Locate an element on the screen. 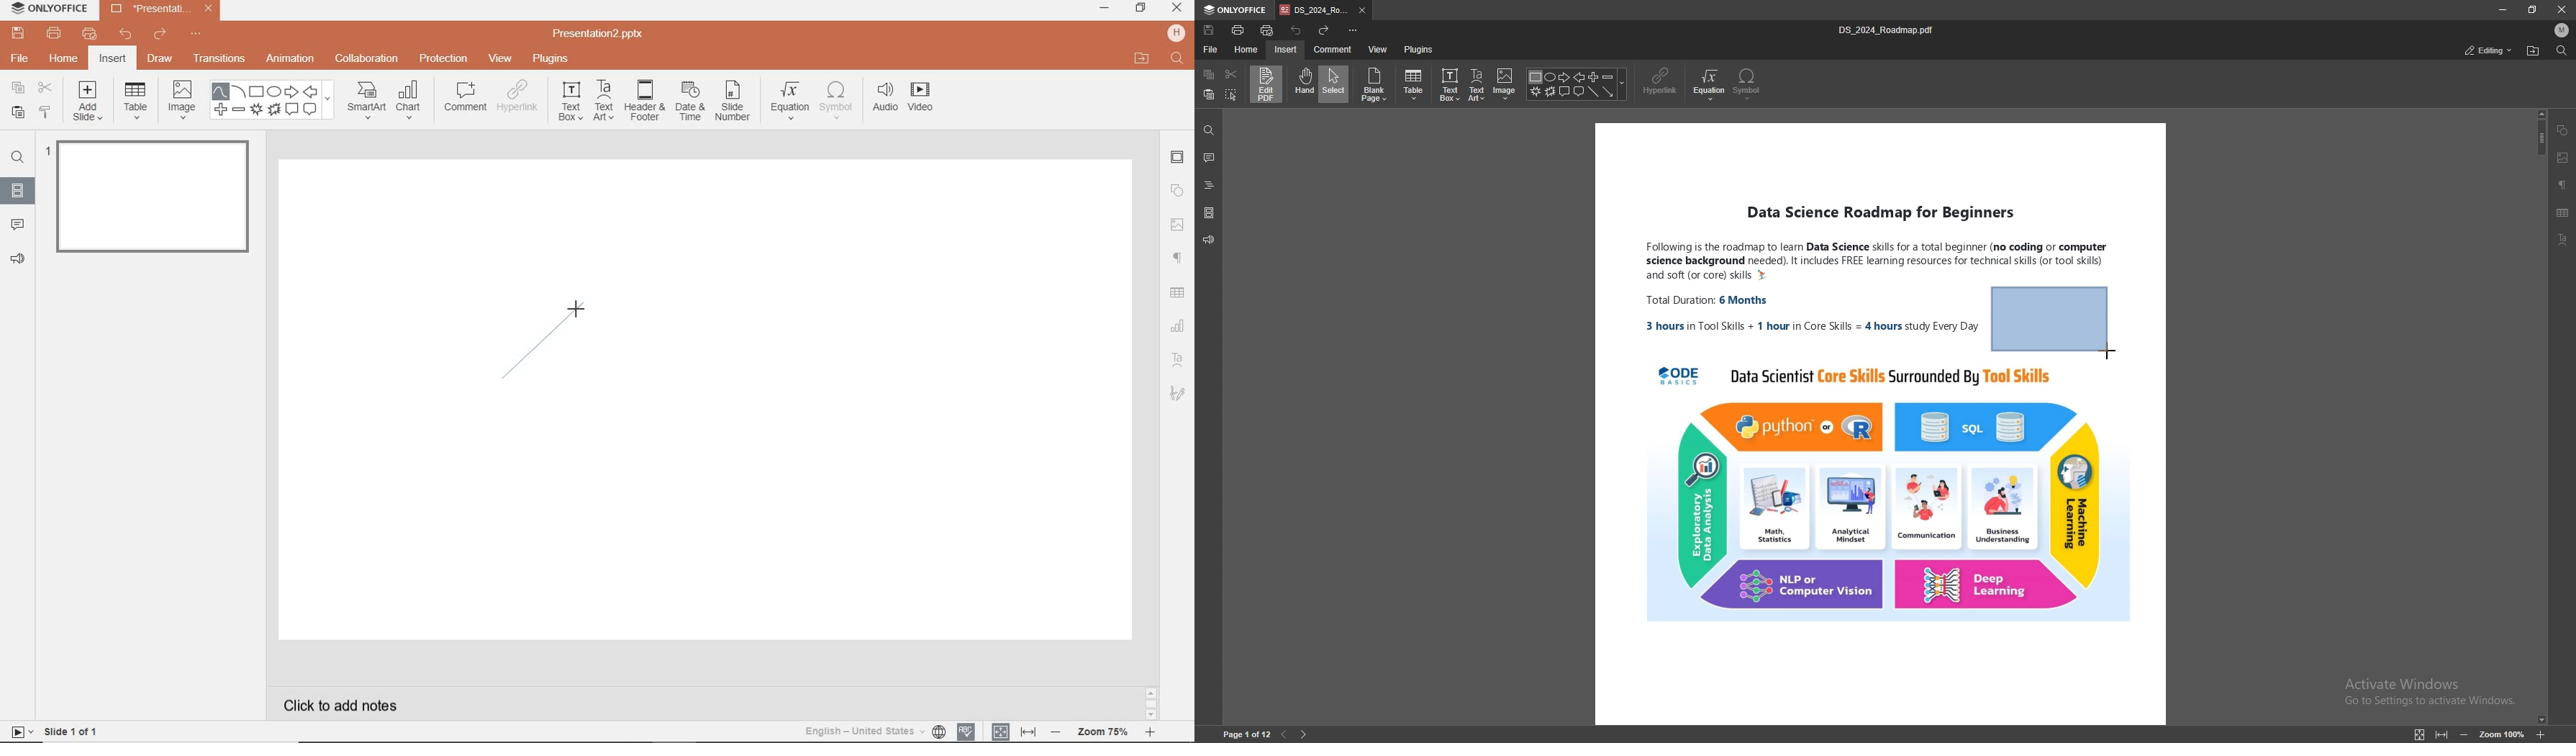  SLIDE NUMBER is located at coordinates (733, 105).